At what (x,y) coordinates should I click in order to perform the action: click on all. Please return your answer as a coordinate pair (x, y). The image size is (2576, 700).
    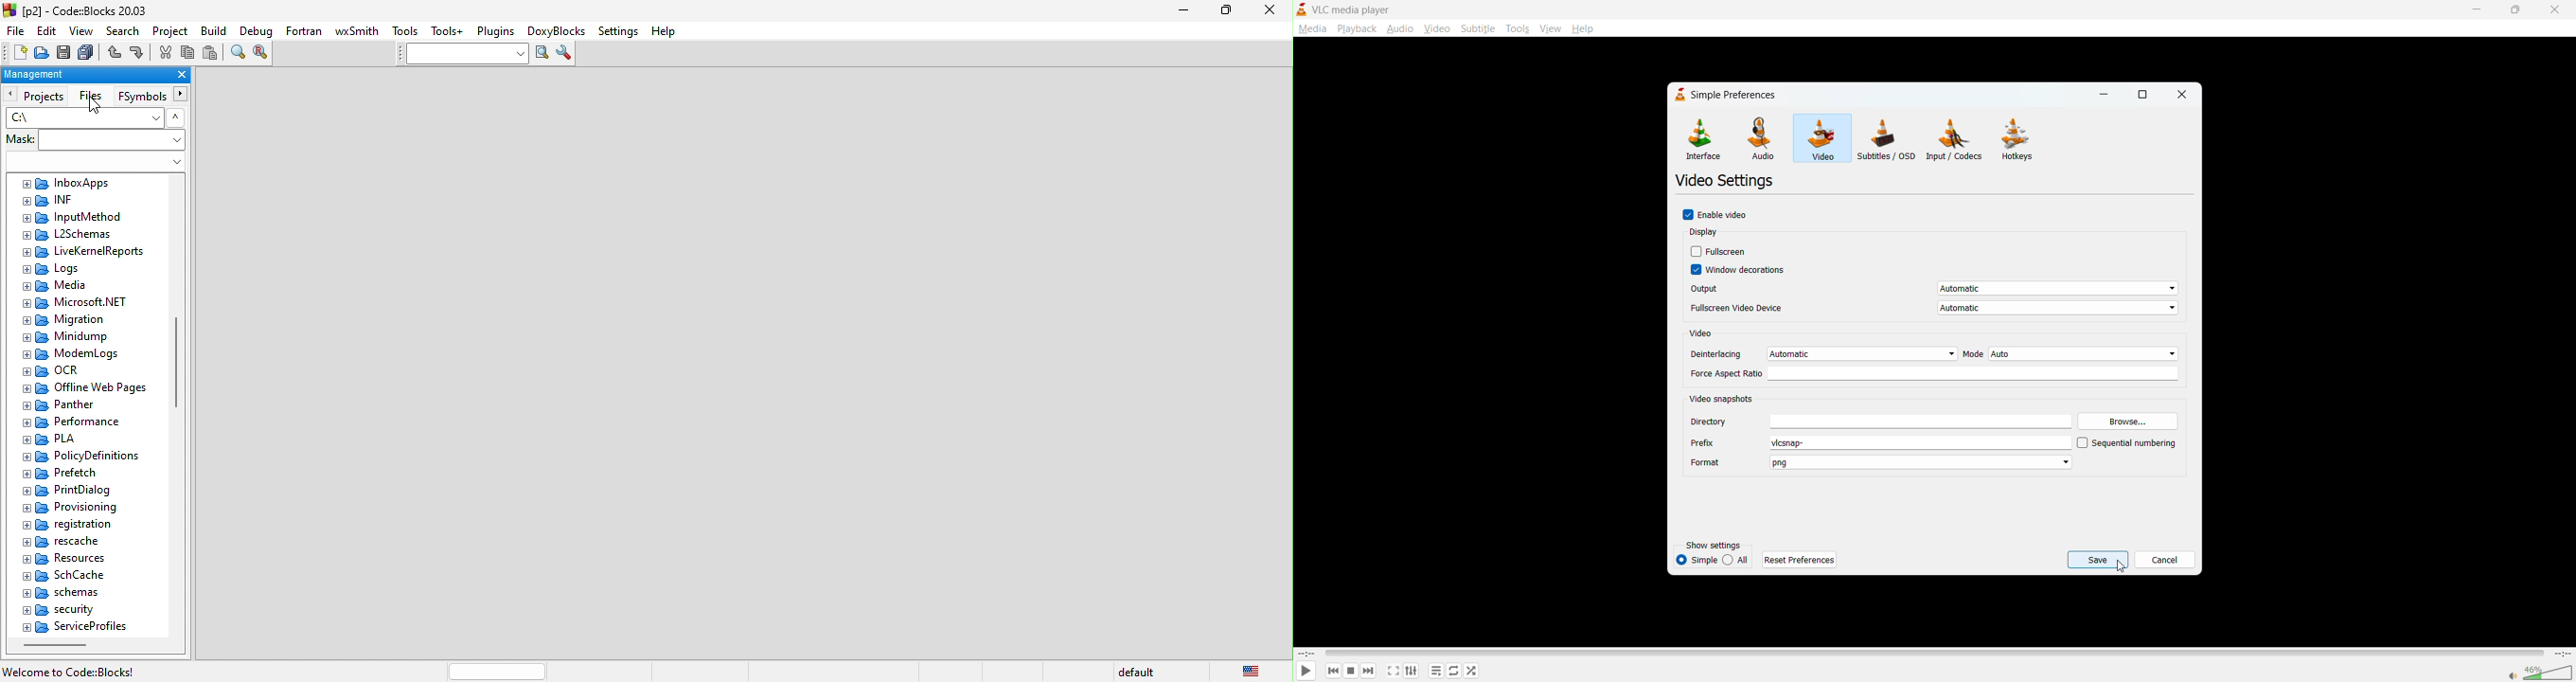
    Looking at the image, I should click on (1738, 558).